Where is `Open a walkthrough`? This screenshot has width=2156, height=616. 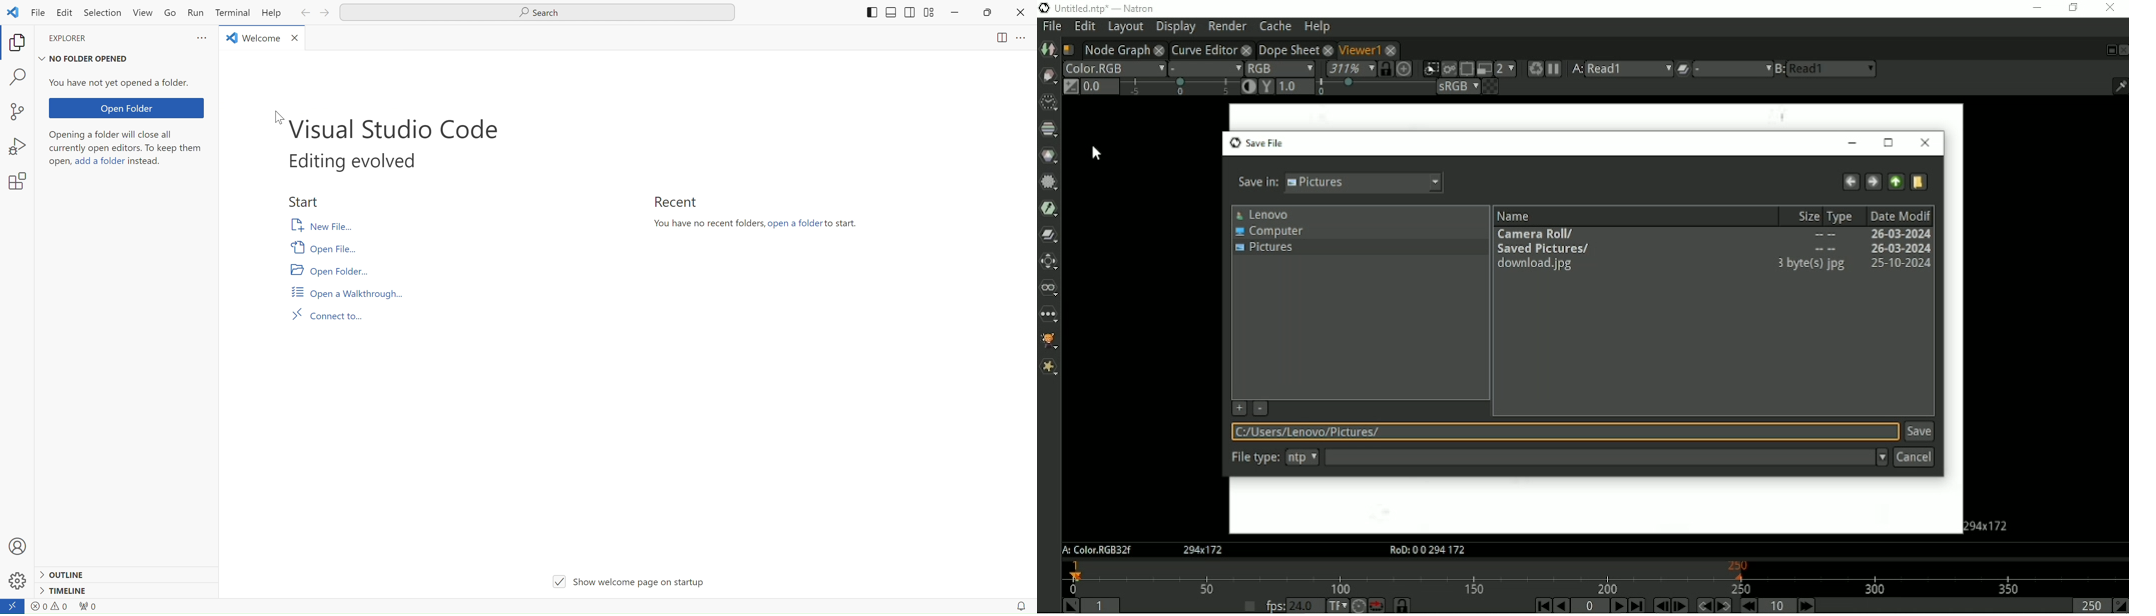
Open a walkthrough is located at coordinates (347, 290).